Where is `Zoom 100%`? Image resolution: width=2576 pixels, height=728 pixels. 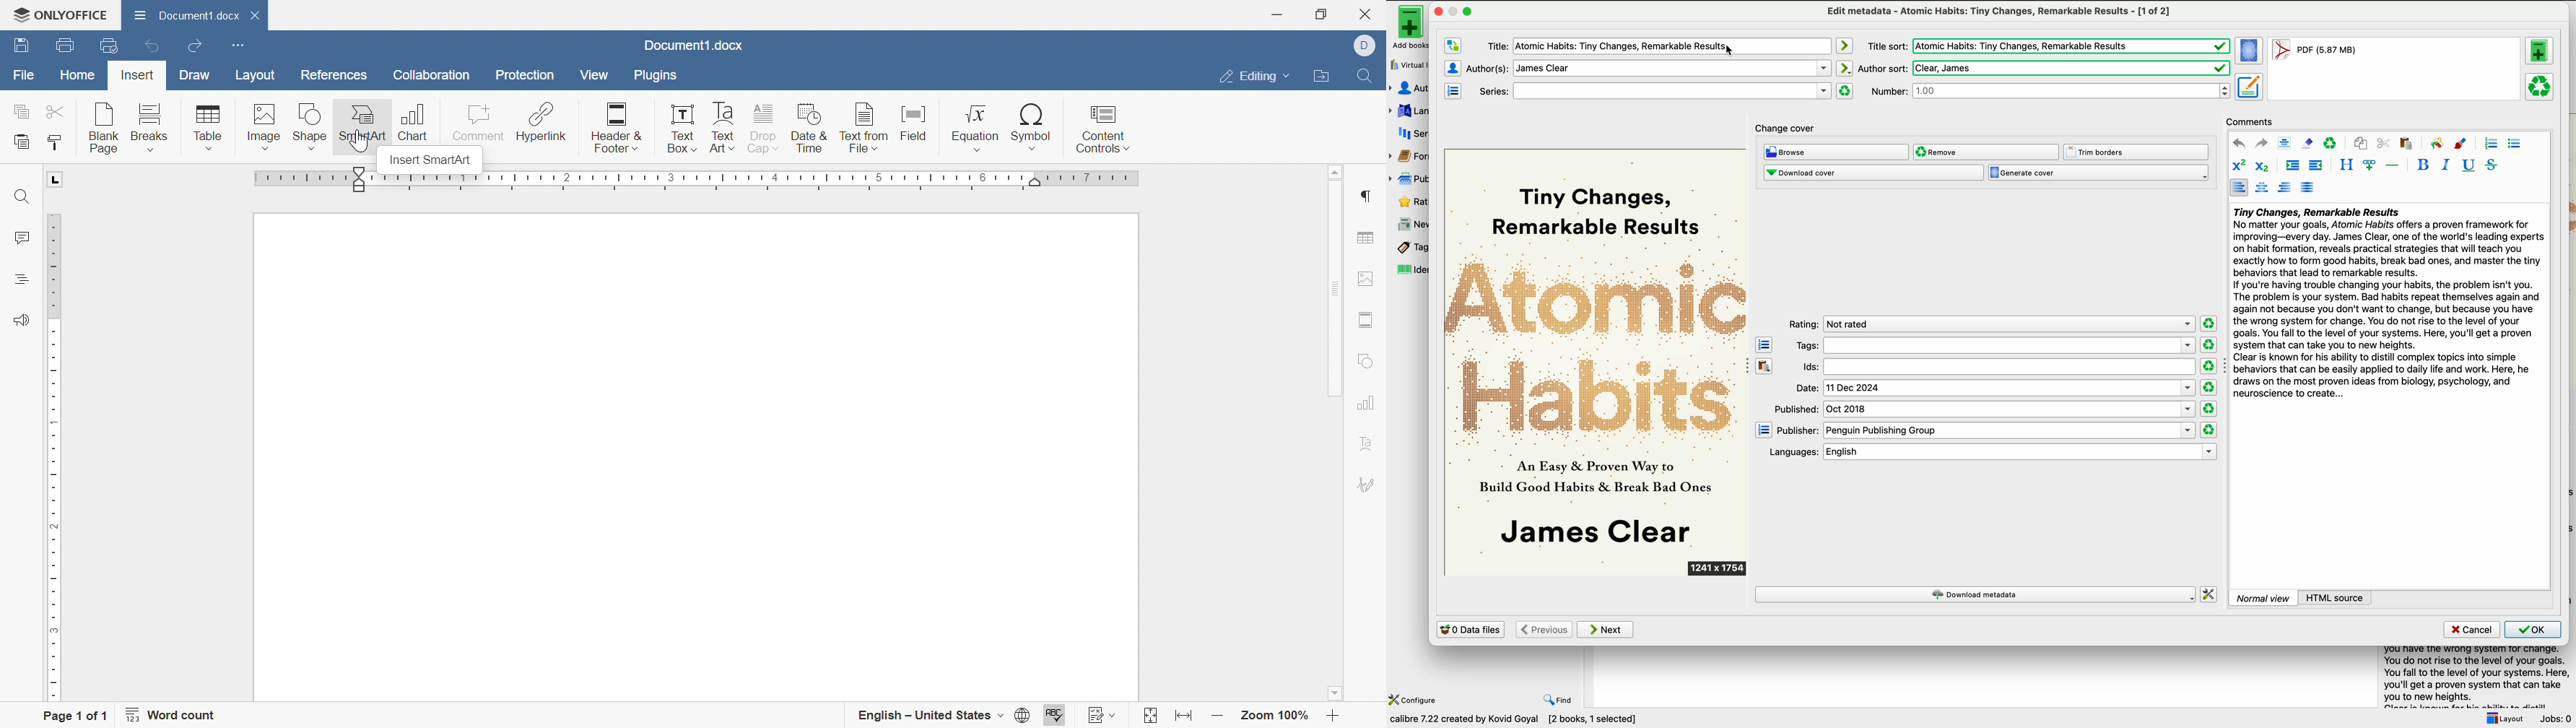 Zoom 100% is located at coordinates (1276, 714).